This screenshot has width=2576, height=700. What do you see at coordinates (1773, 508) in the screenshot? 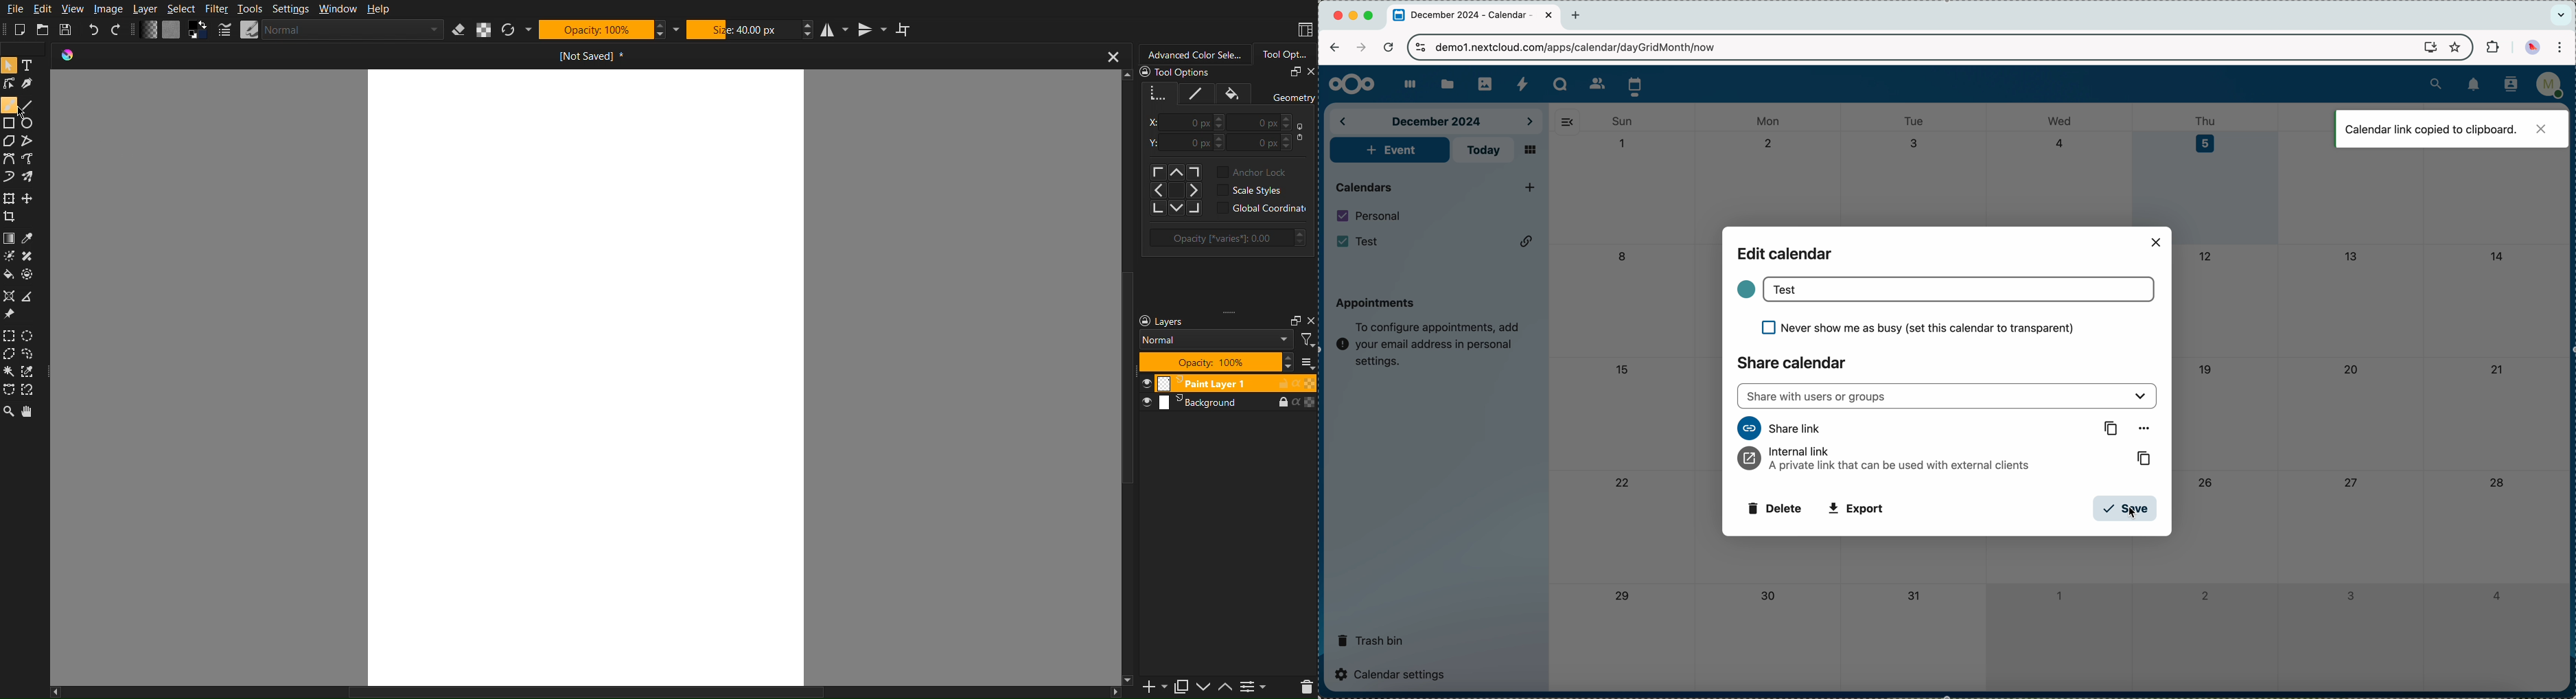
I see `delete` at bounding box center [1773, 508].